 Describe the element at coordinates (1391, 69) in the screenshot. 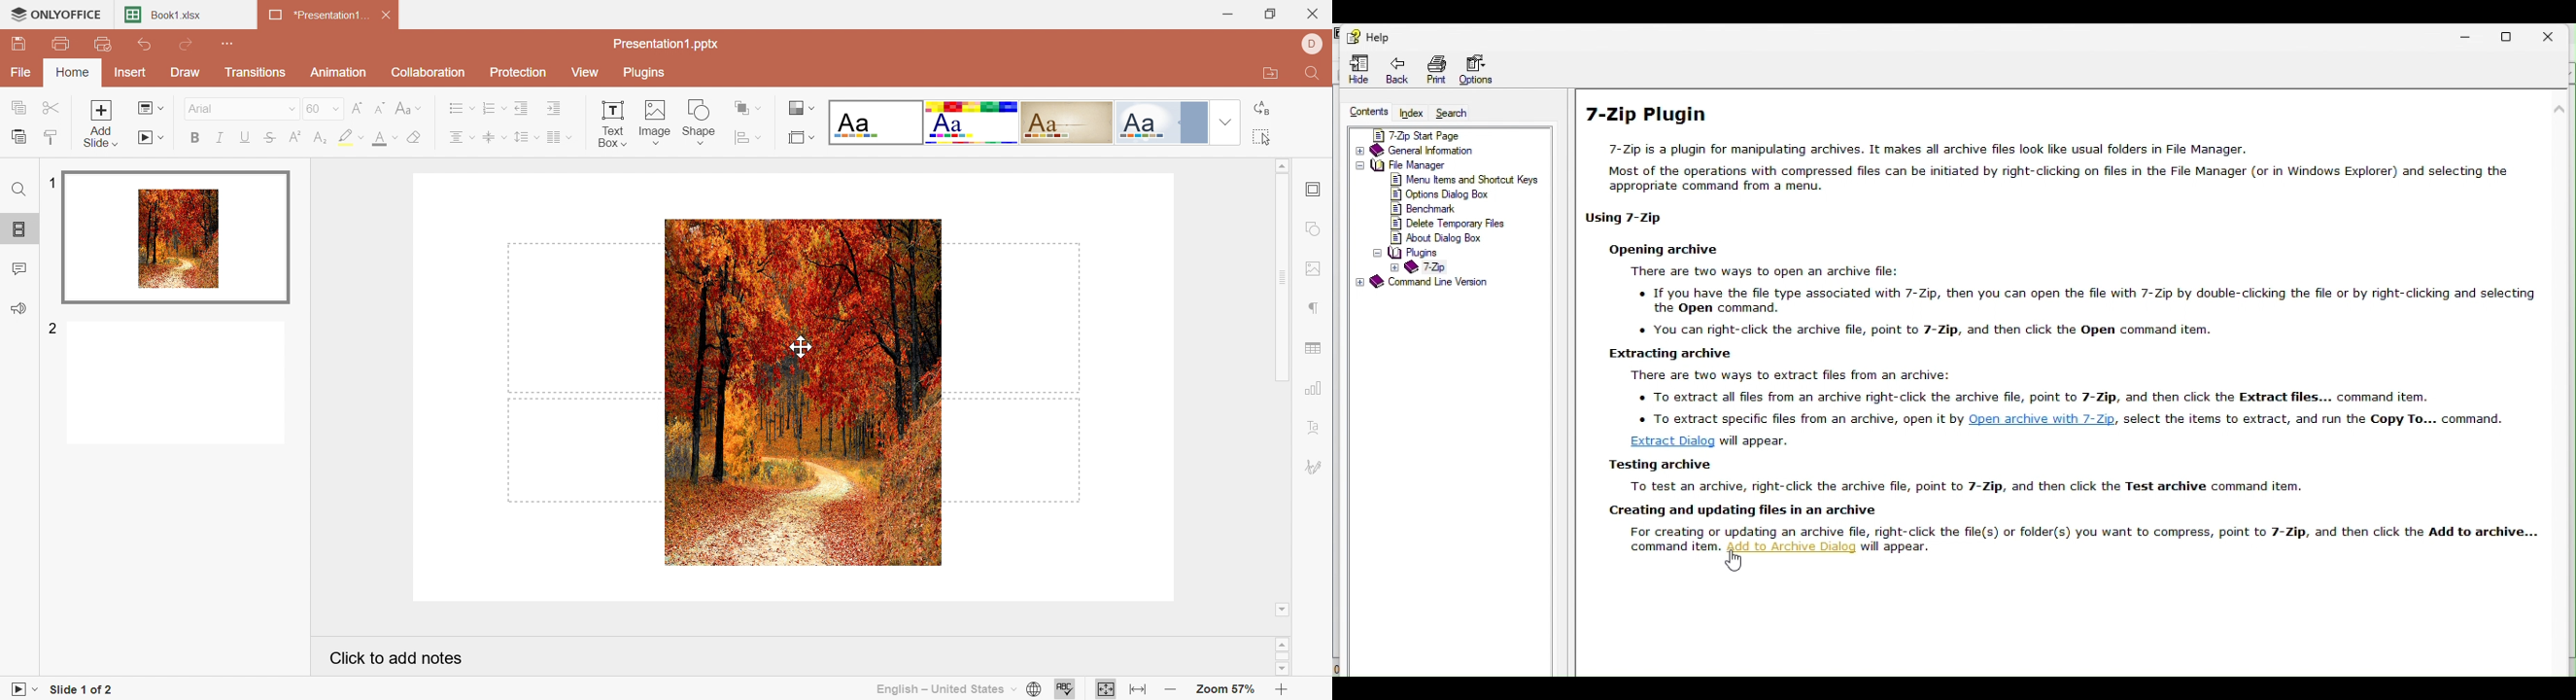

I see `Back` at that location.